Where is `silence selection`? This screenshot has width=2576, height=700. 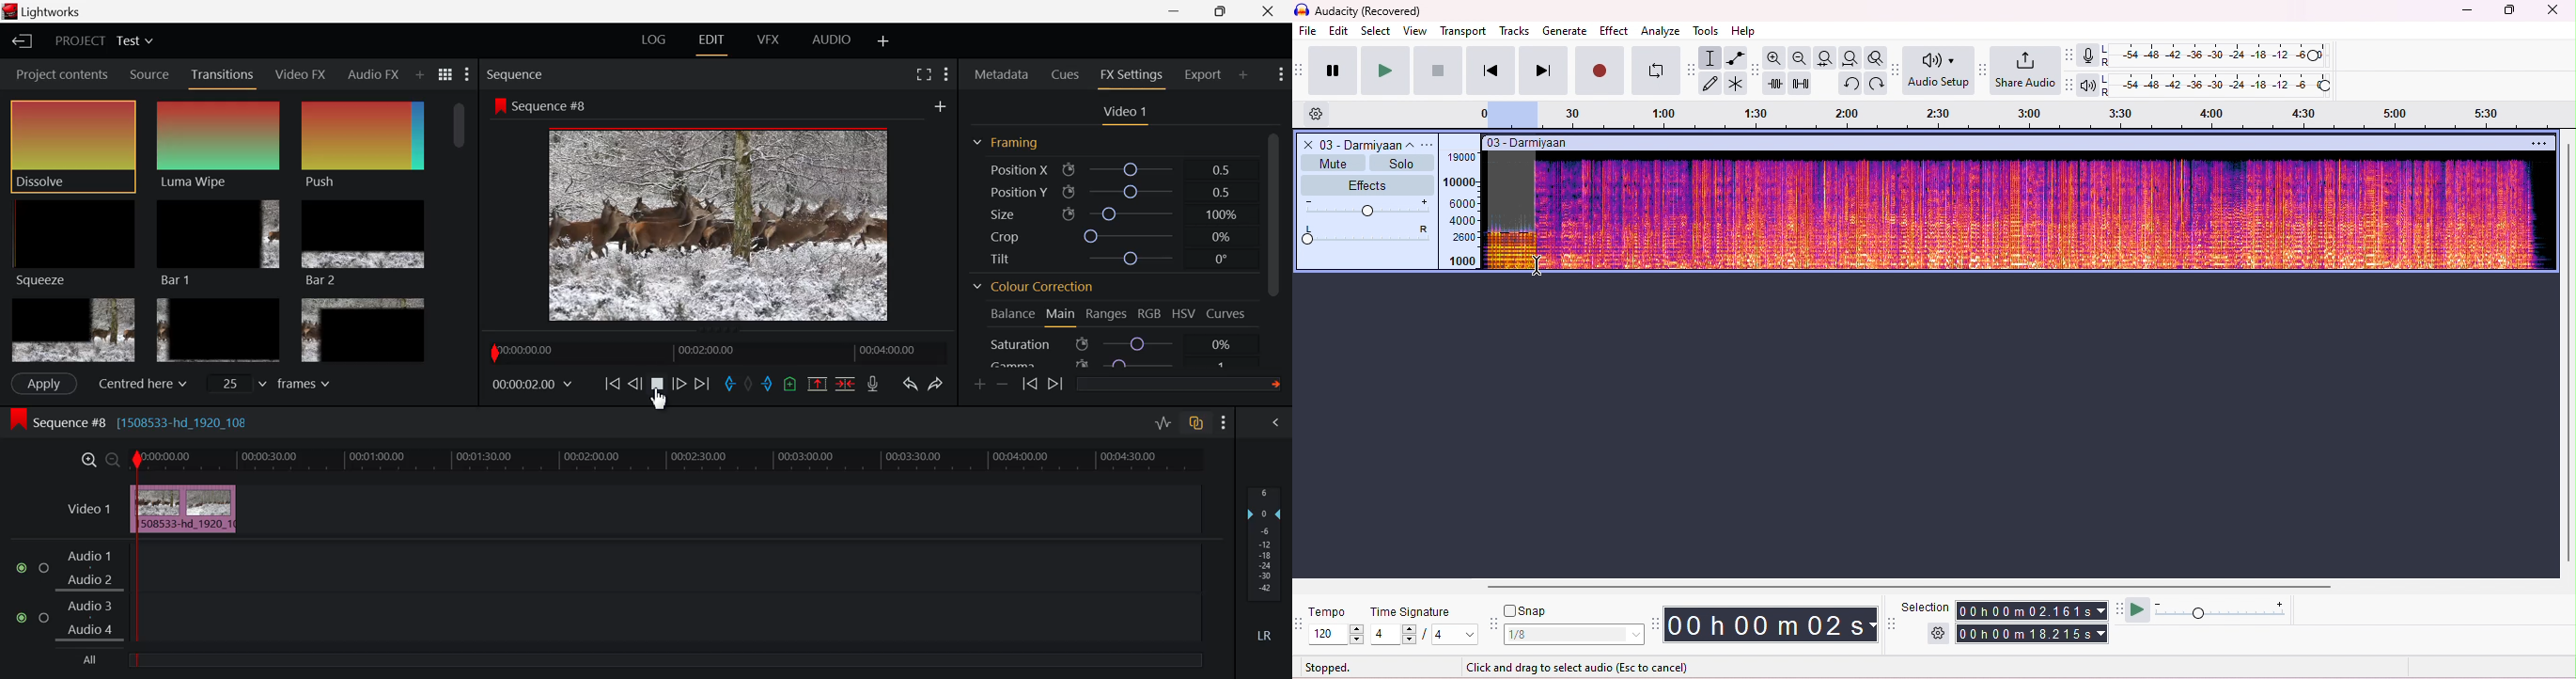 silence selection is located at coordinates (1802, 83).